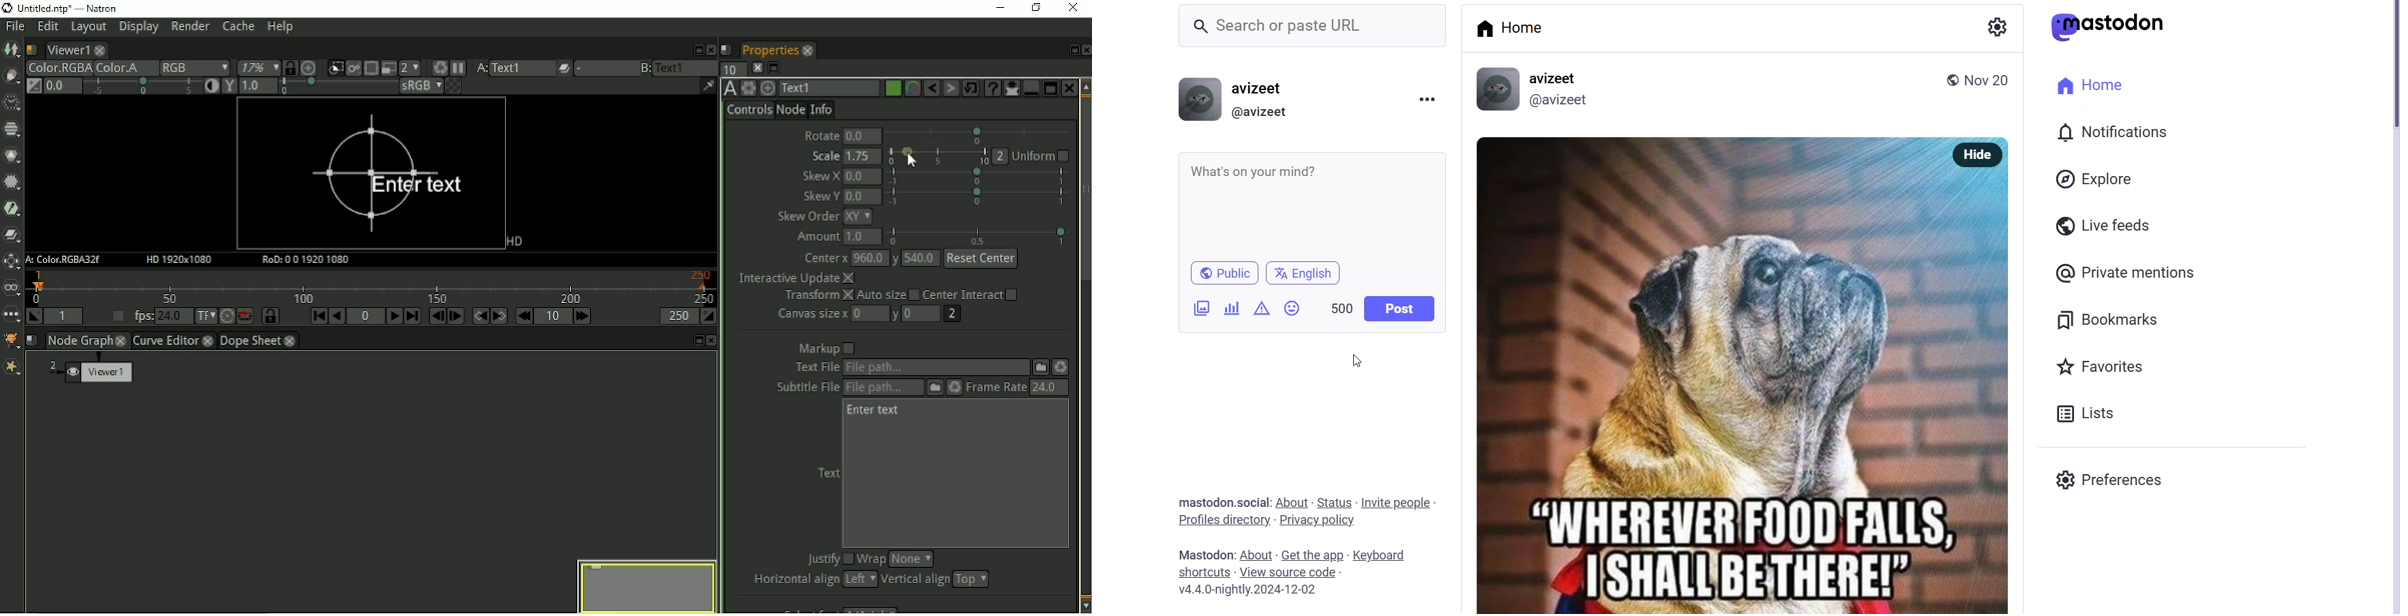  Describe the element at coordinates (1561, 100) in the screenshot. I see `@avizeet` at that location.